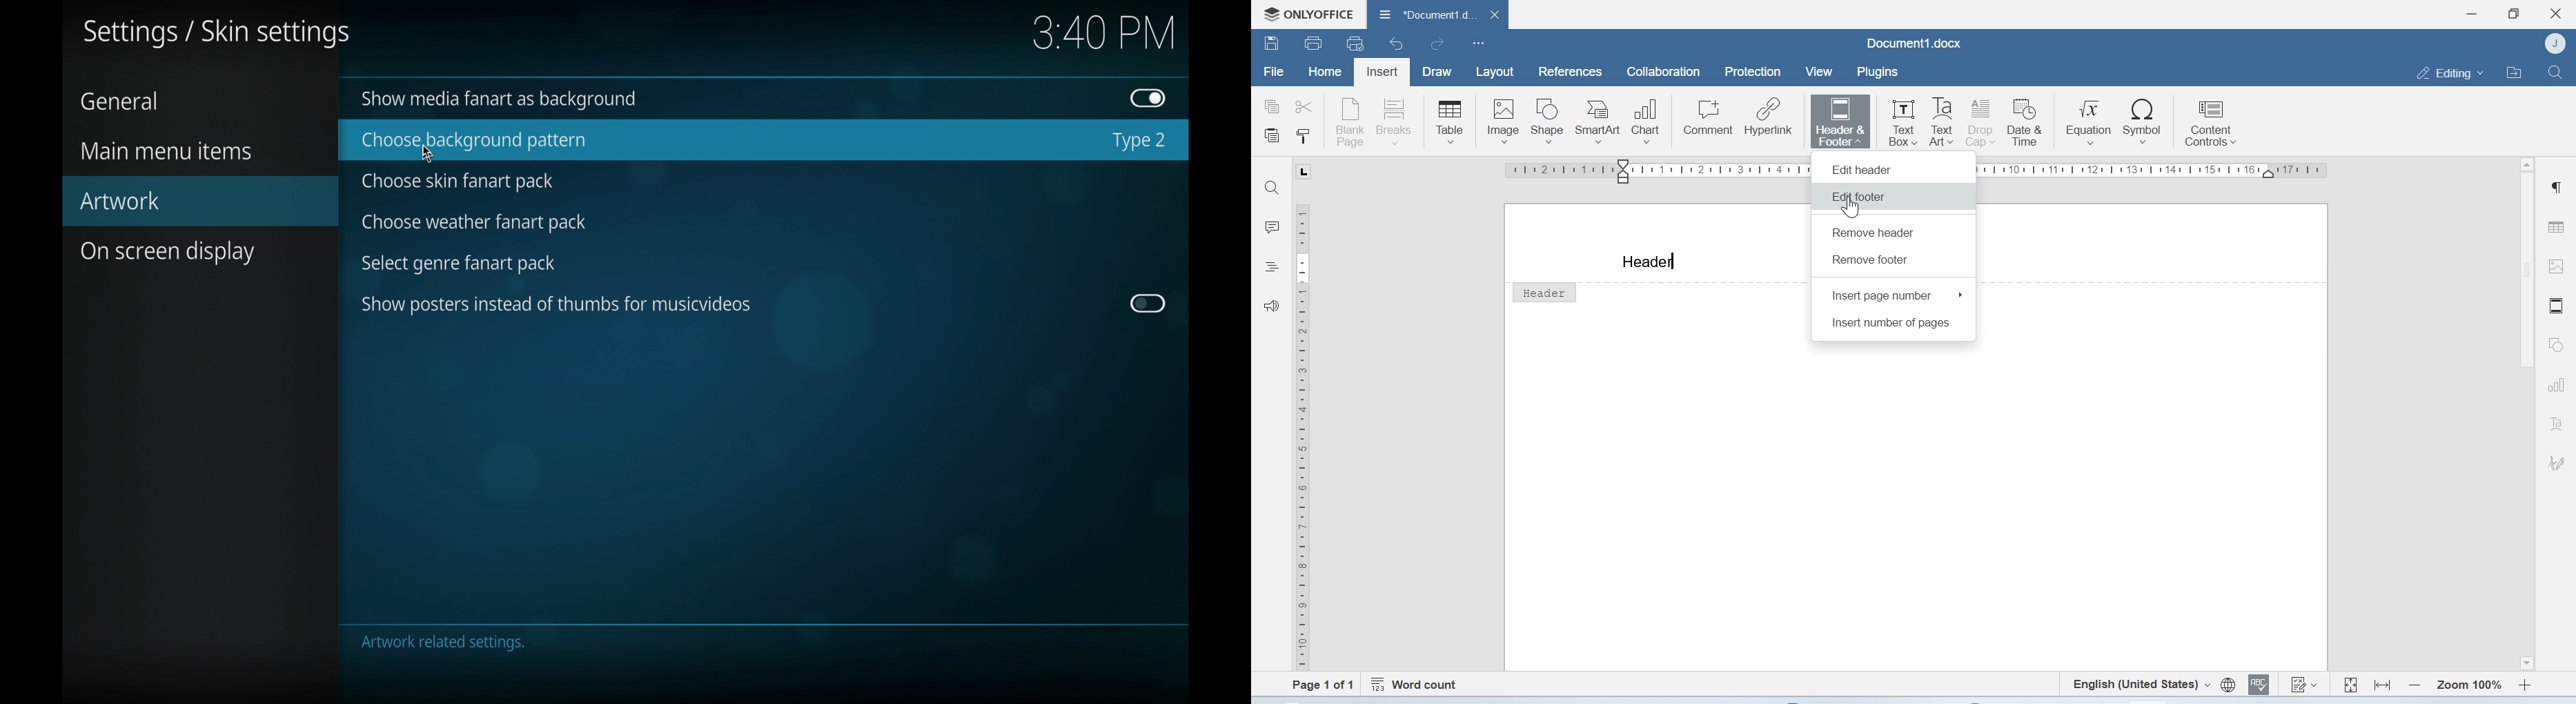  I want to click on Header, so click(1649, 262).